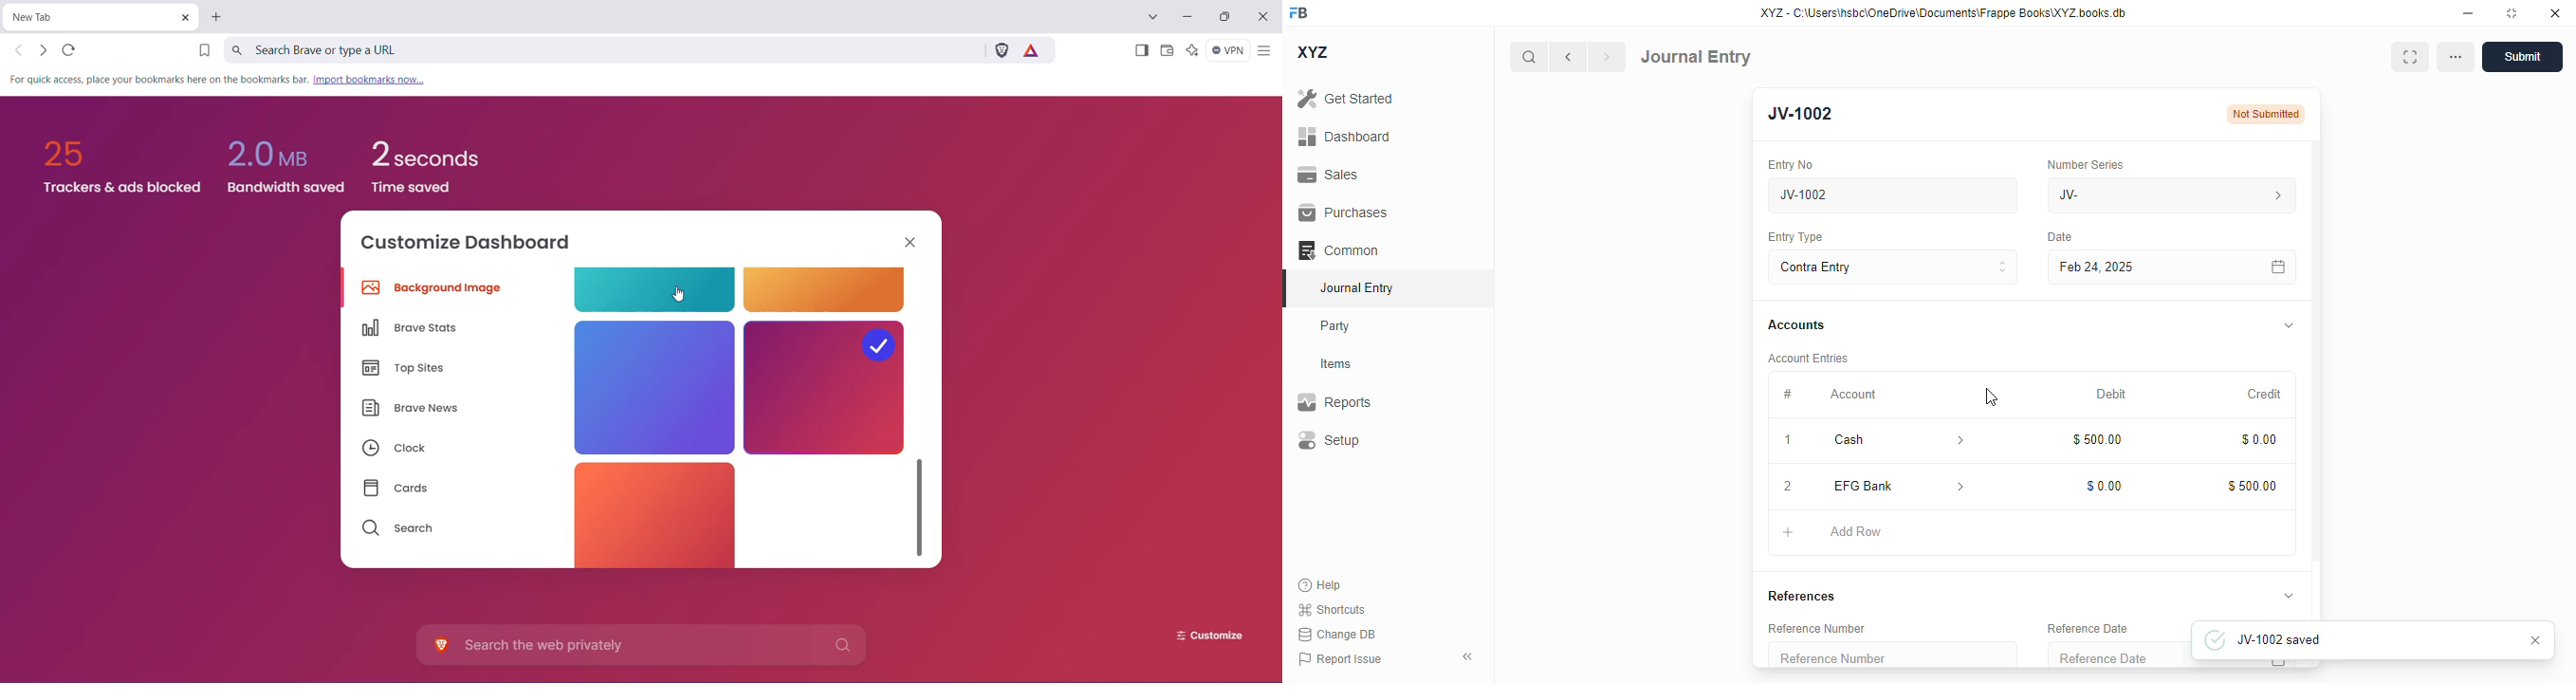  What do you see at coordinates (2263, 113) in the screenshot?
I see `not submitted` at bounding box center [2263, 113].